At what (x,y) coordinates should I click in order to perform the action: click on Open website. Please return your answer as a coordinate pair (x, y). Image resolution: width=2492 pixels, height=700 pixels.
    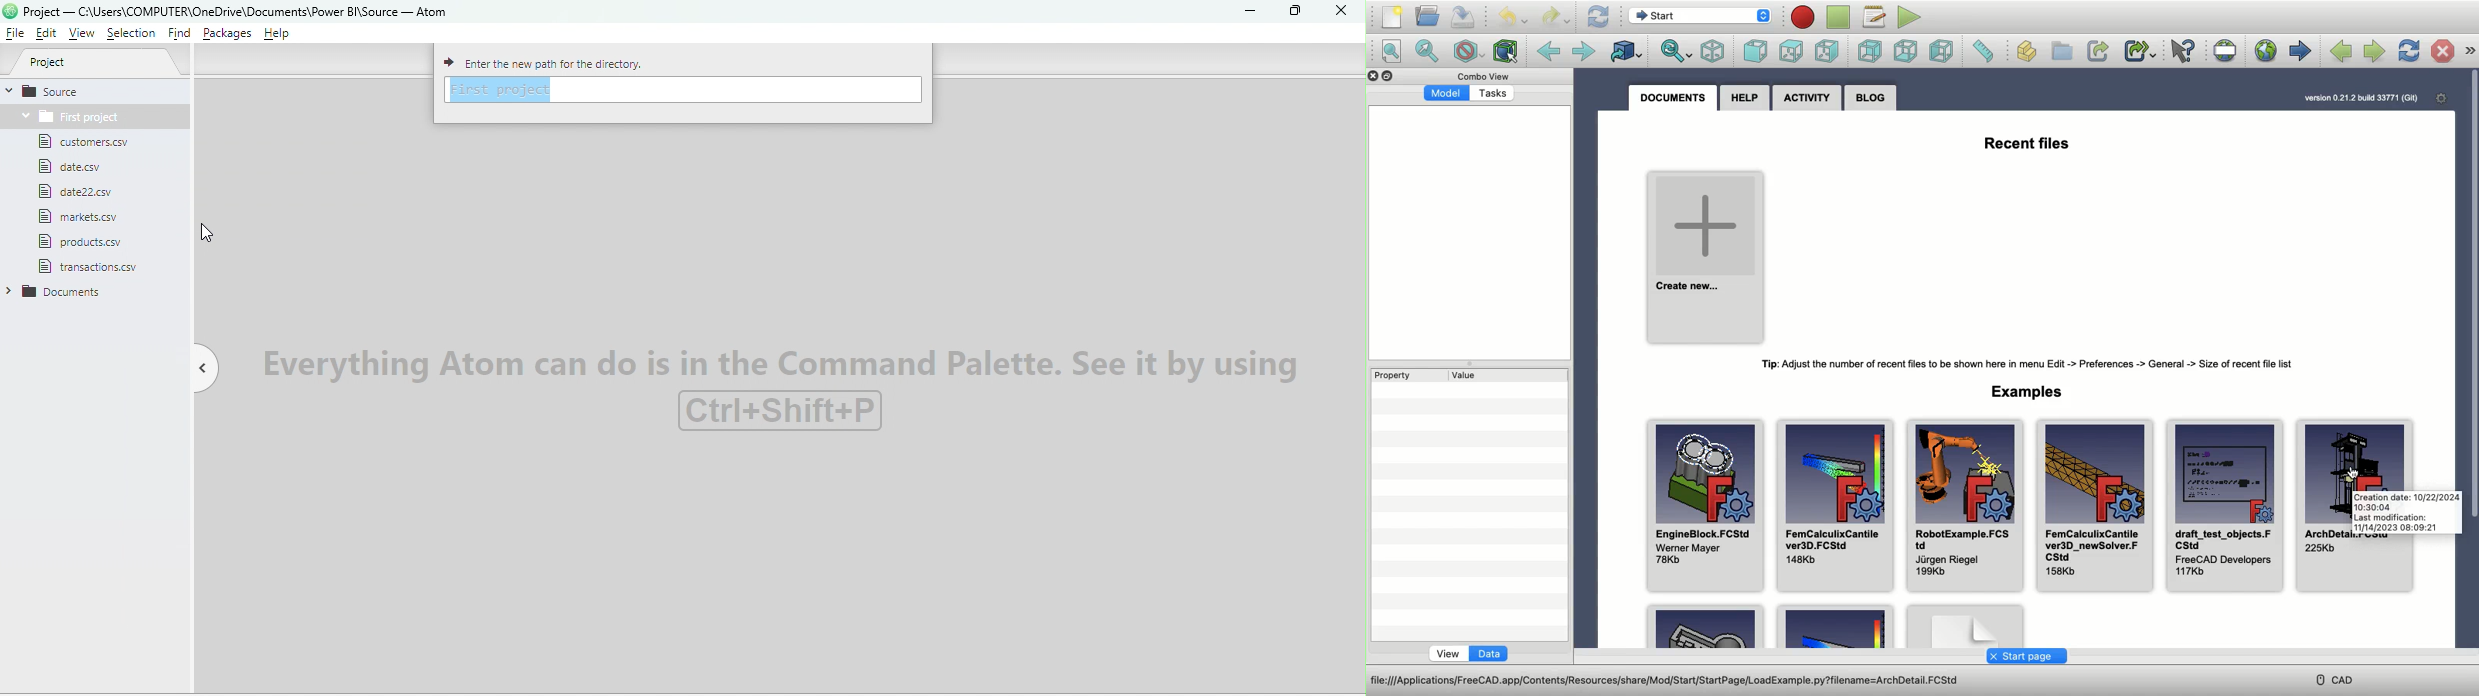
    Looking at the image, I should click on (2266, 51).